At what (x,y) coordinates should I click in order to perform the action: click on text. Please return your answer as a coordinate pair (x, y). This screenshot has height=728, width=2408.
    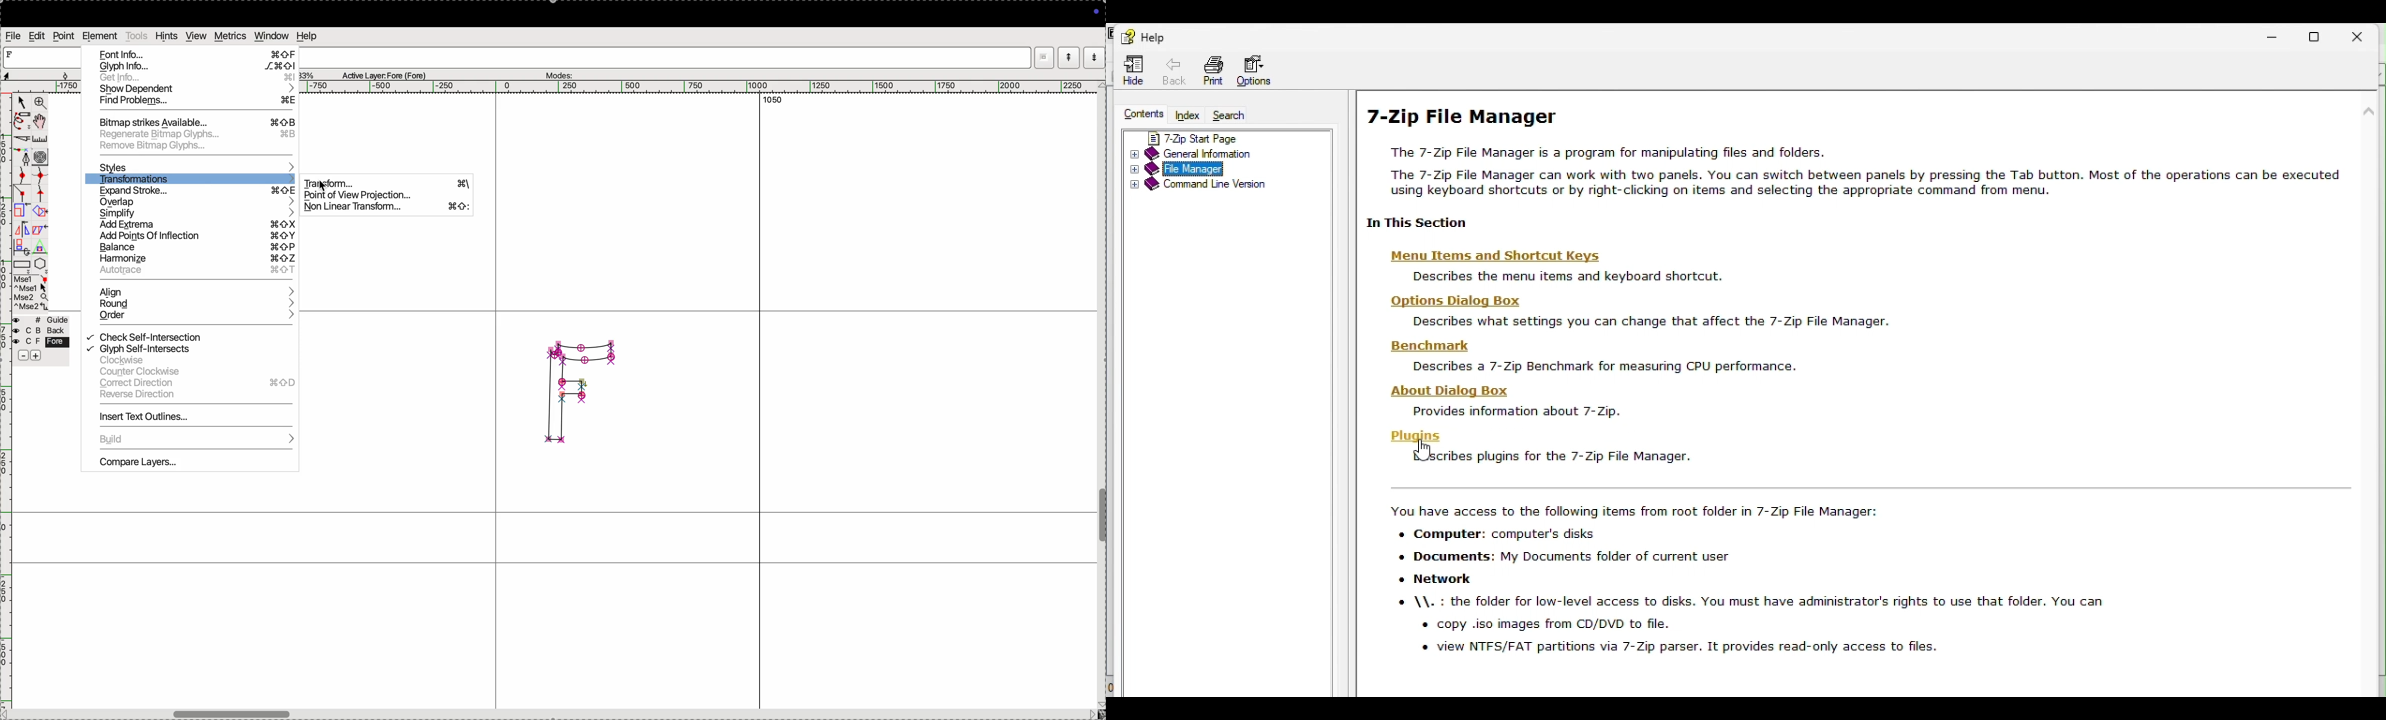
    Looking at the image, I should click on (1855, 171).